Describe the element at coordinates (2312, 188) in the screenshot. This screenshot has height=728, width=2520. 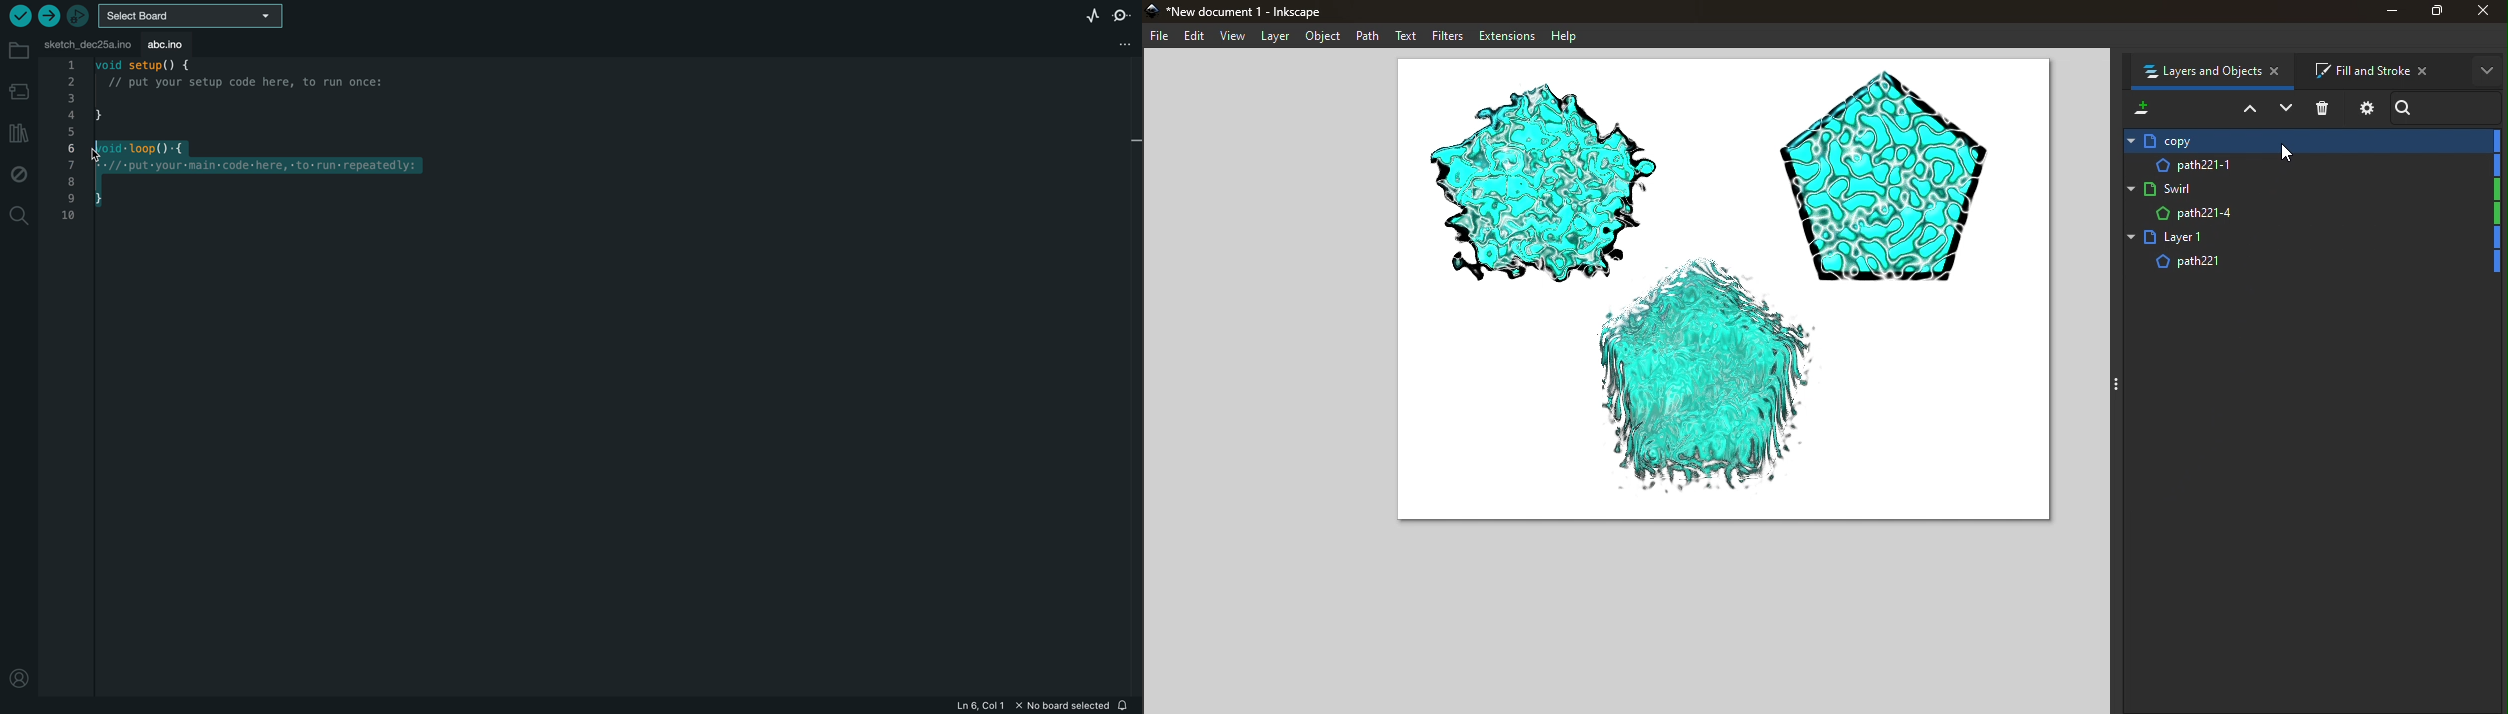
I see `Layer` at that location.